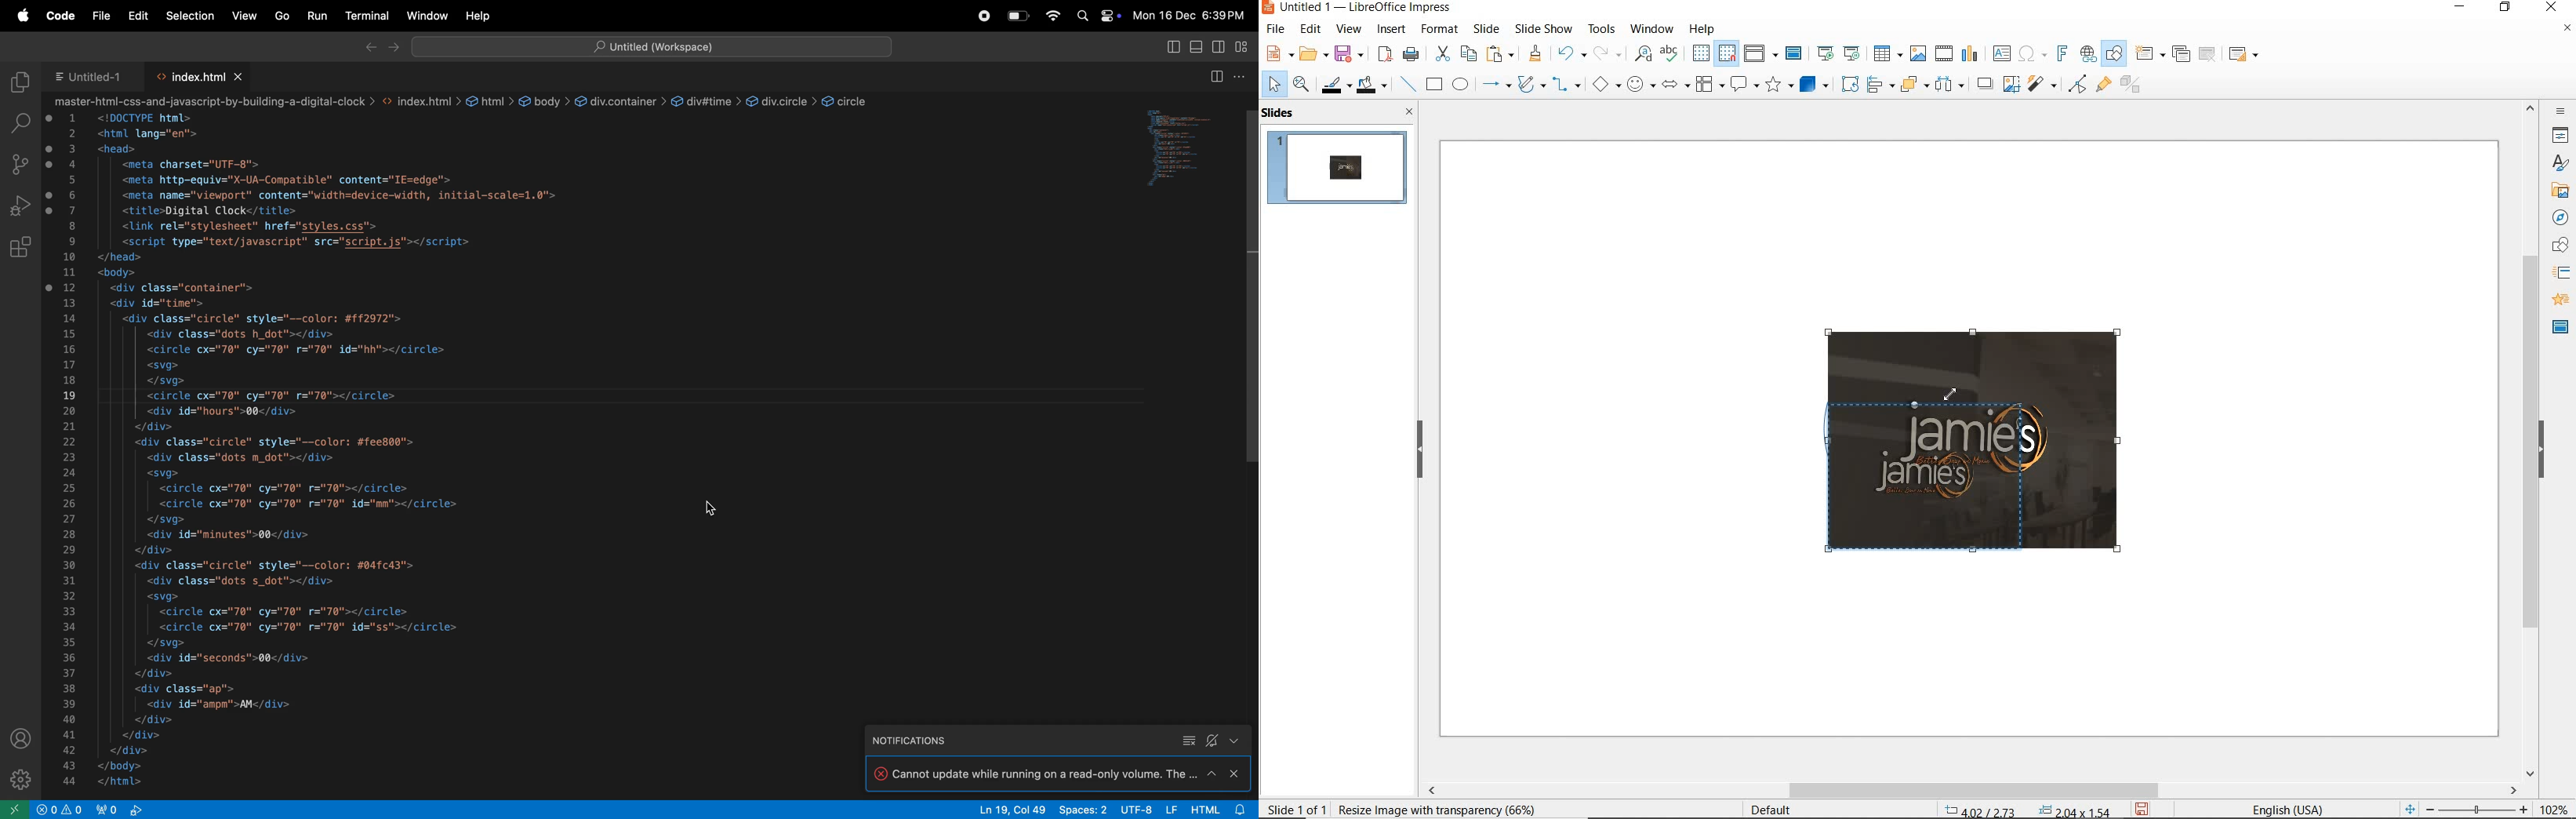 This screenshot has width=2576, height=840. Describe the element at coordinates (1405, 111) in the screenshot. I see `close` at that location.